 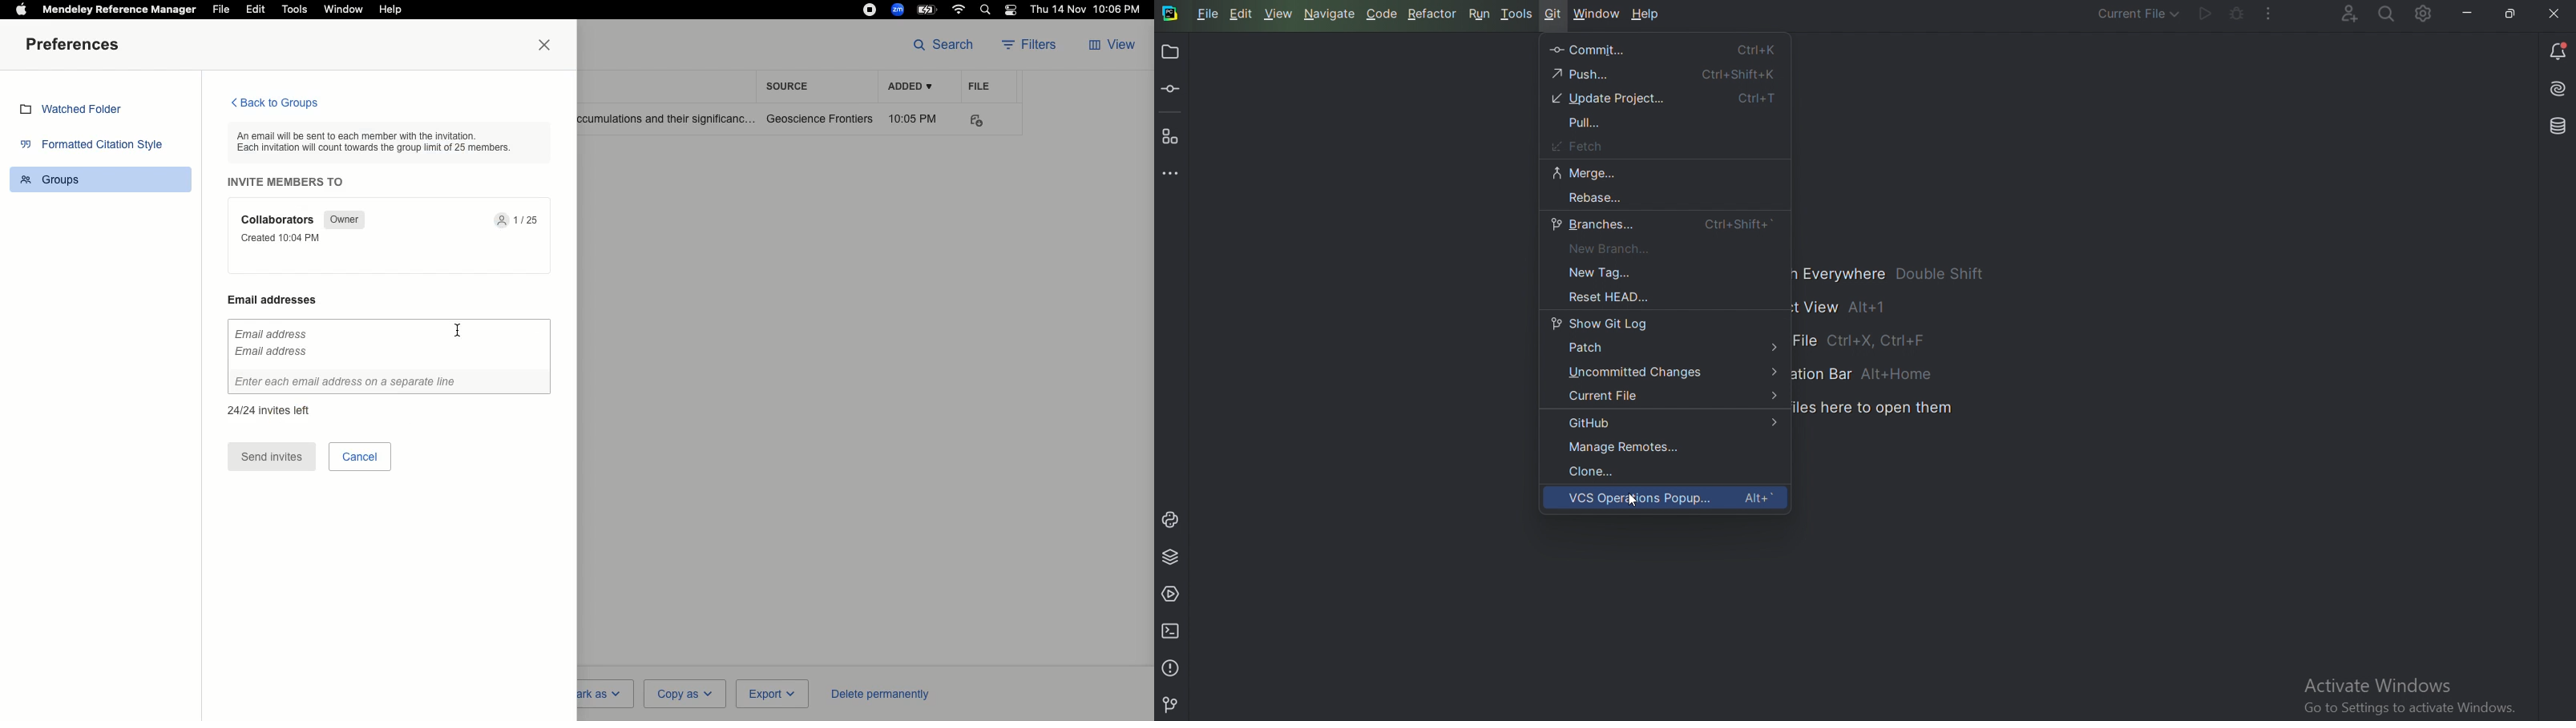 What do you see at coordinates (684, 693) in the screenshot?
I see `Copy as` at bounding box center [684, 693].